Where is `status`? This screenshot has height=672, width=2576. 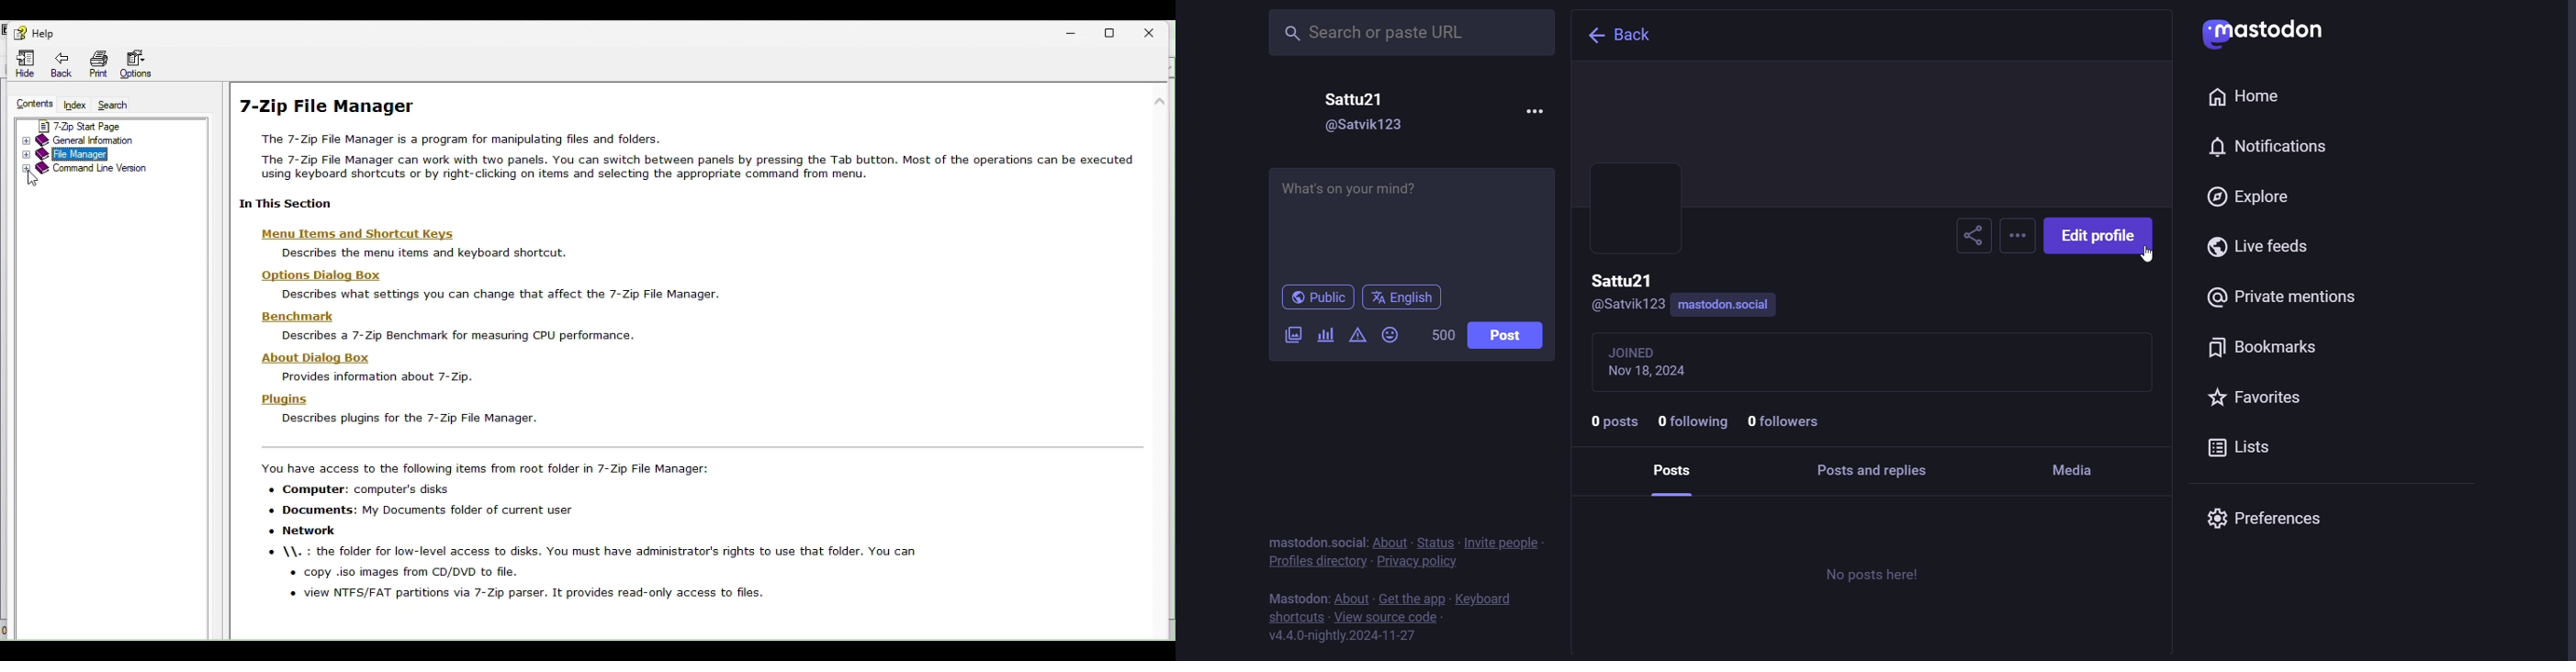 status is located at coordinates (1435, 542).